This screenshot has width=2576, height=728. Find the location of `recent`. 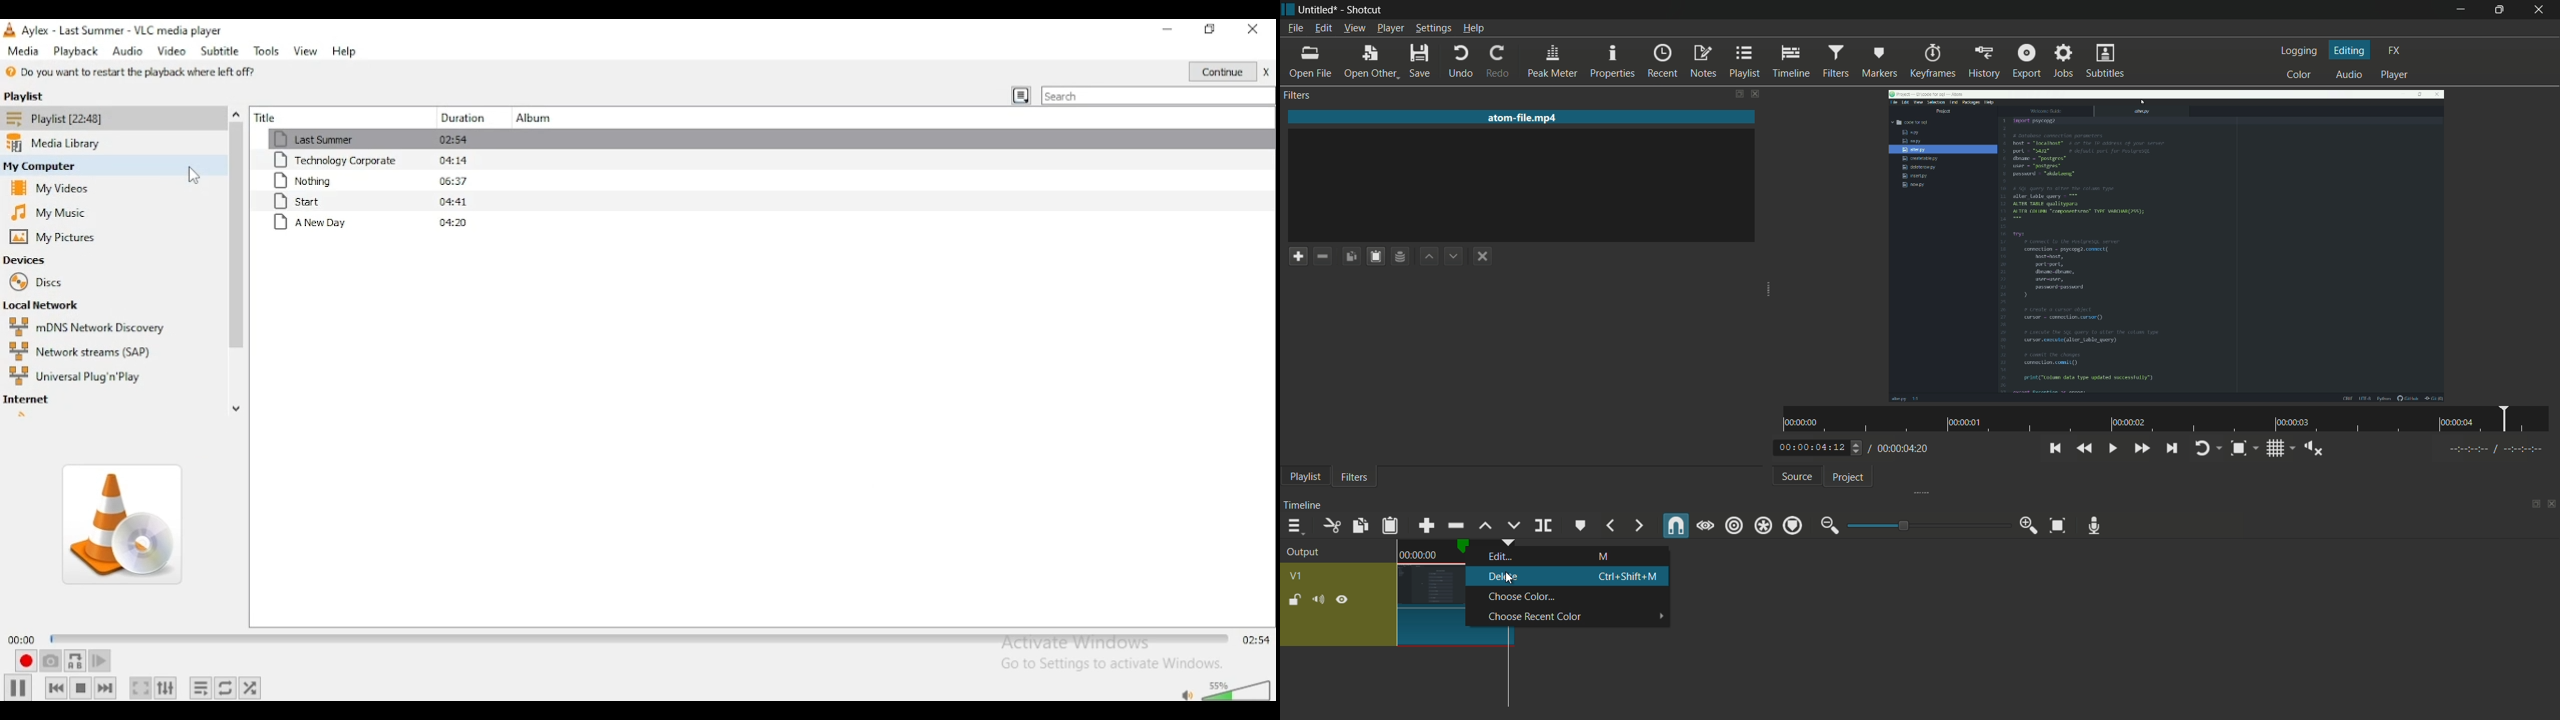

recent is located at coordinates (1661, 61).